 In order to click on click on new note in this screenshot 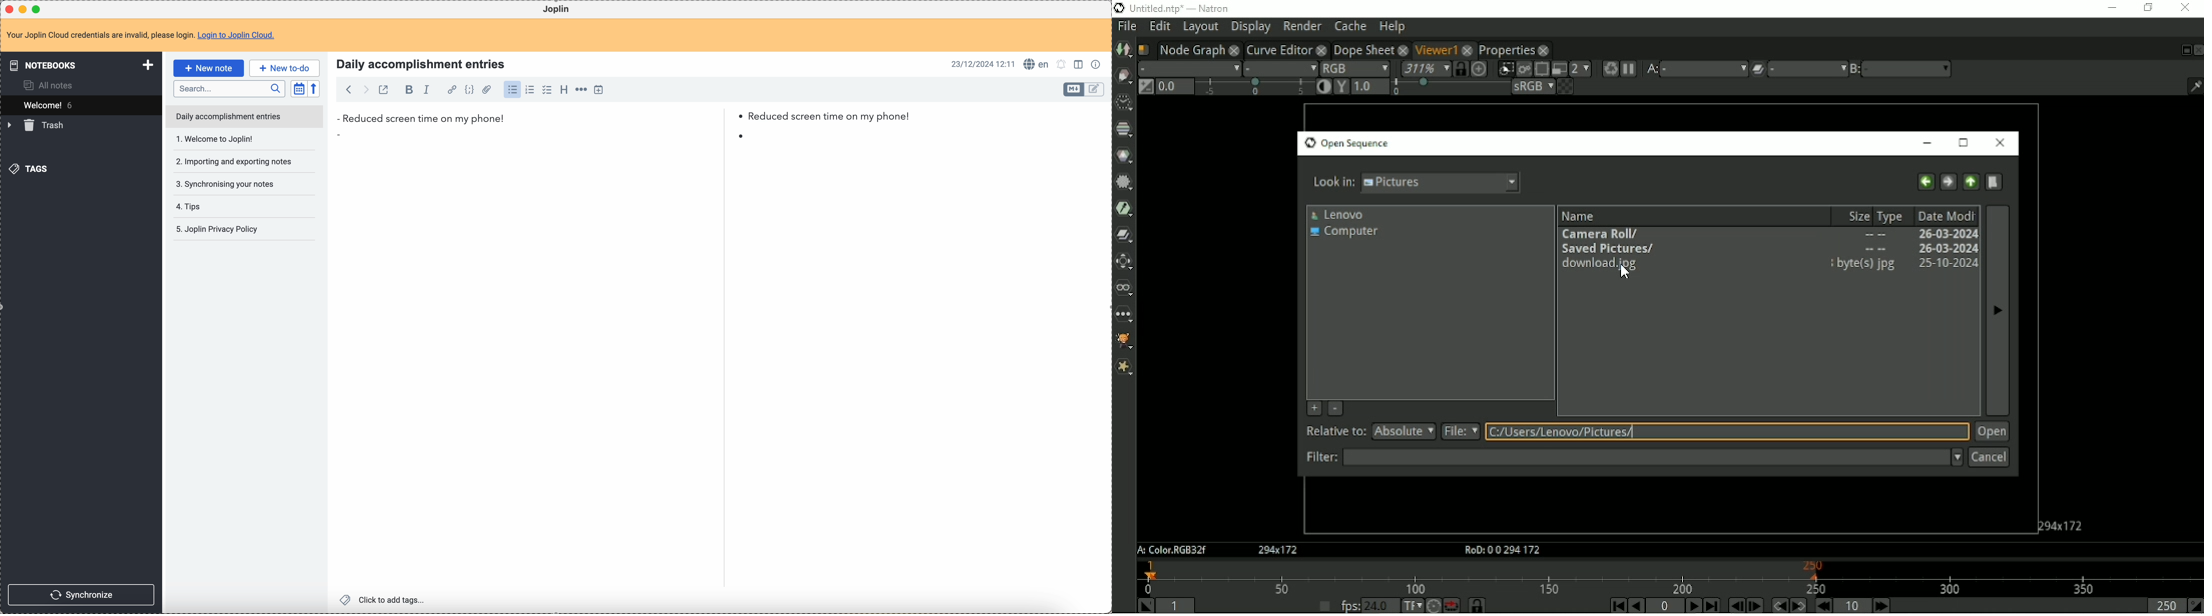, I will do `click(208, 68)`.